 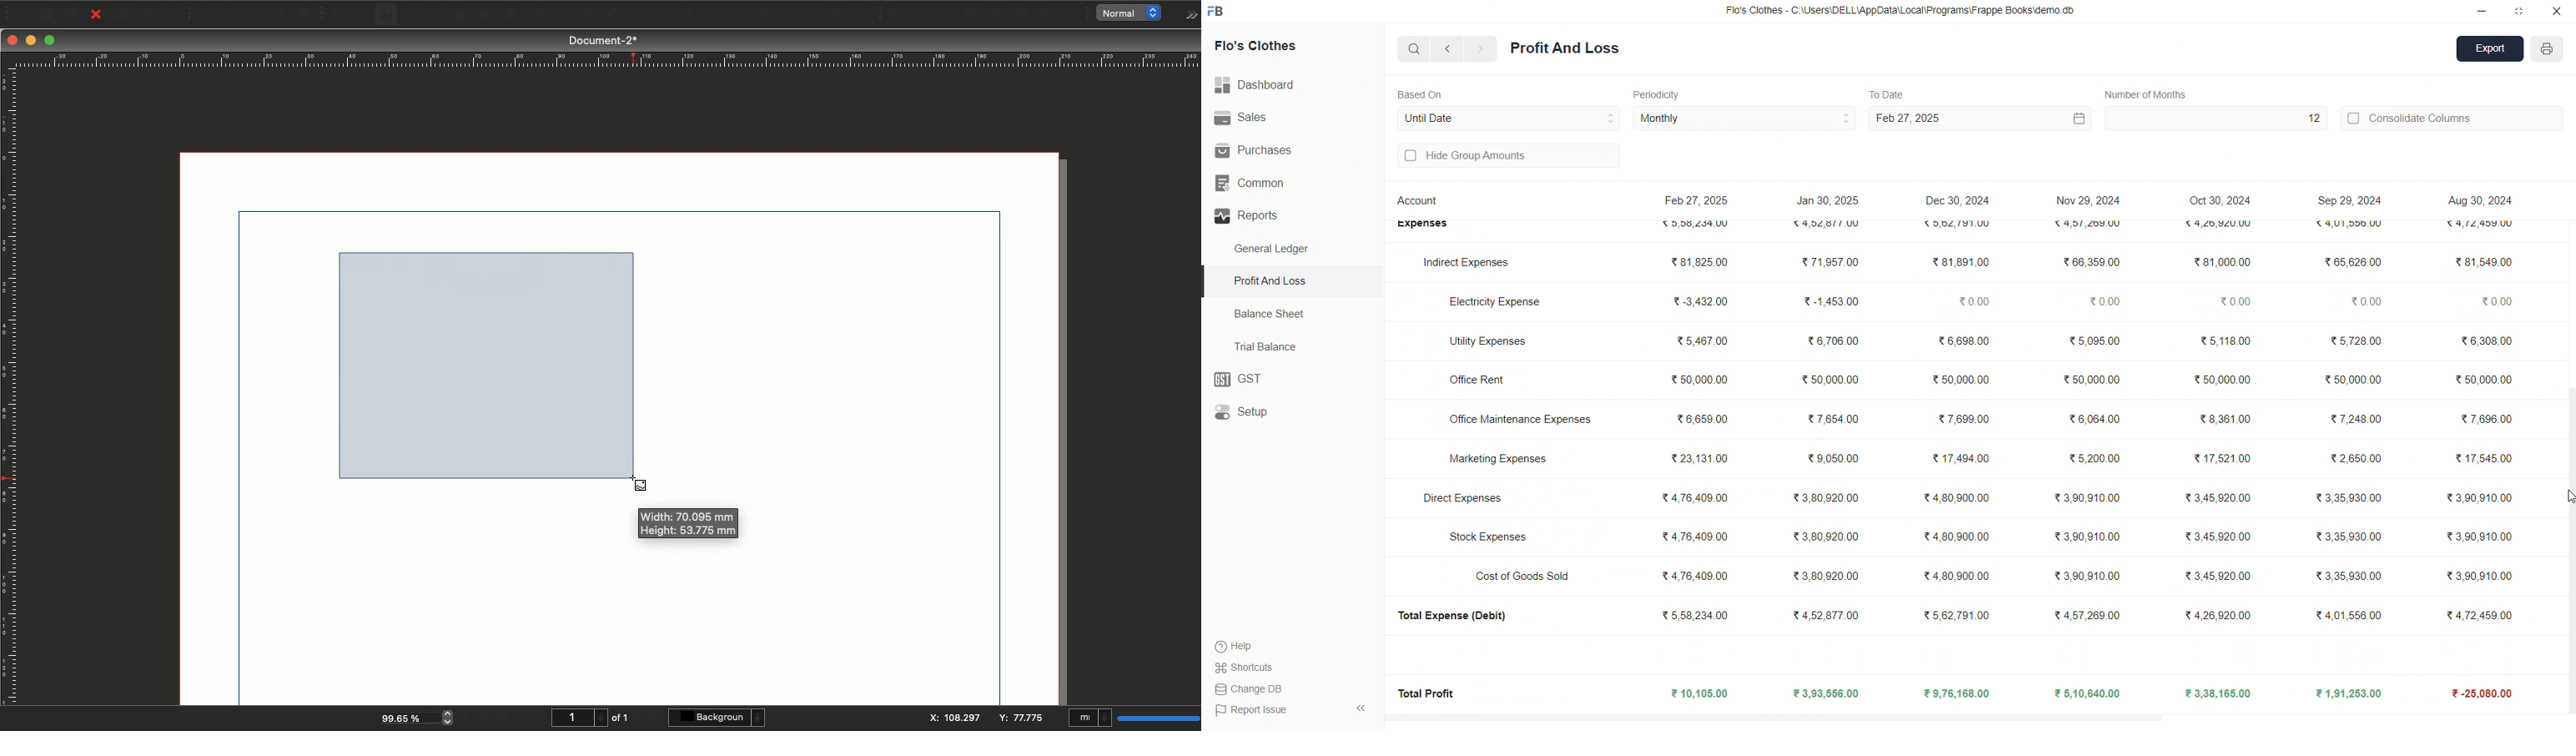 What do you see at coordinates (1832, 340) in the screenshot?
I see `₹6,706.00` at bounding box center [1832, 340].